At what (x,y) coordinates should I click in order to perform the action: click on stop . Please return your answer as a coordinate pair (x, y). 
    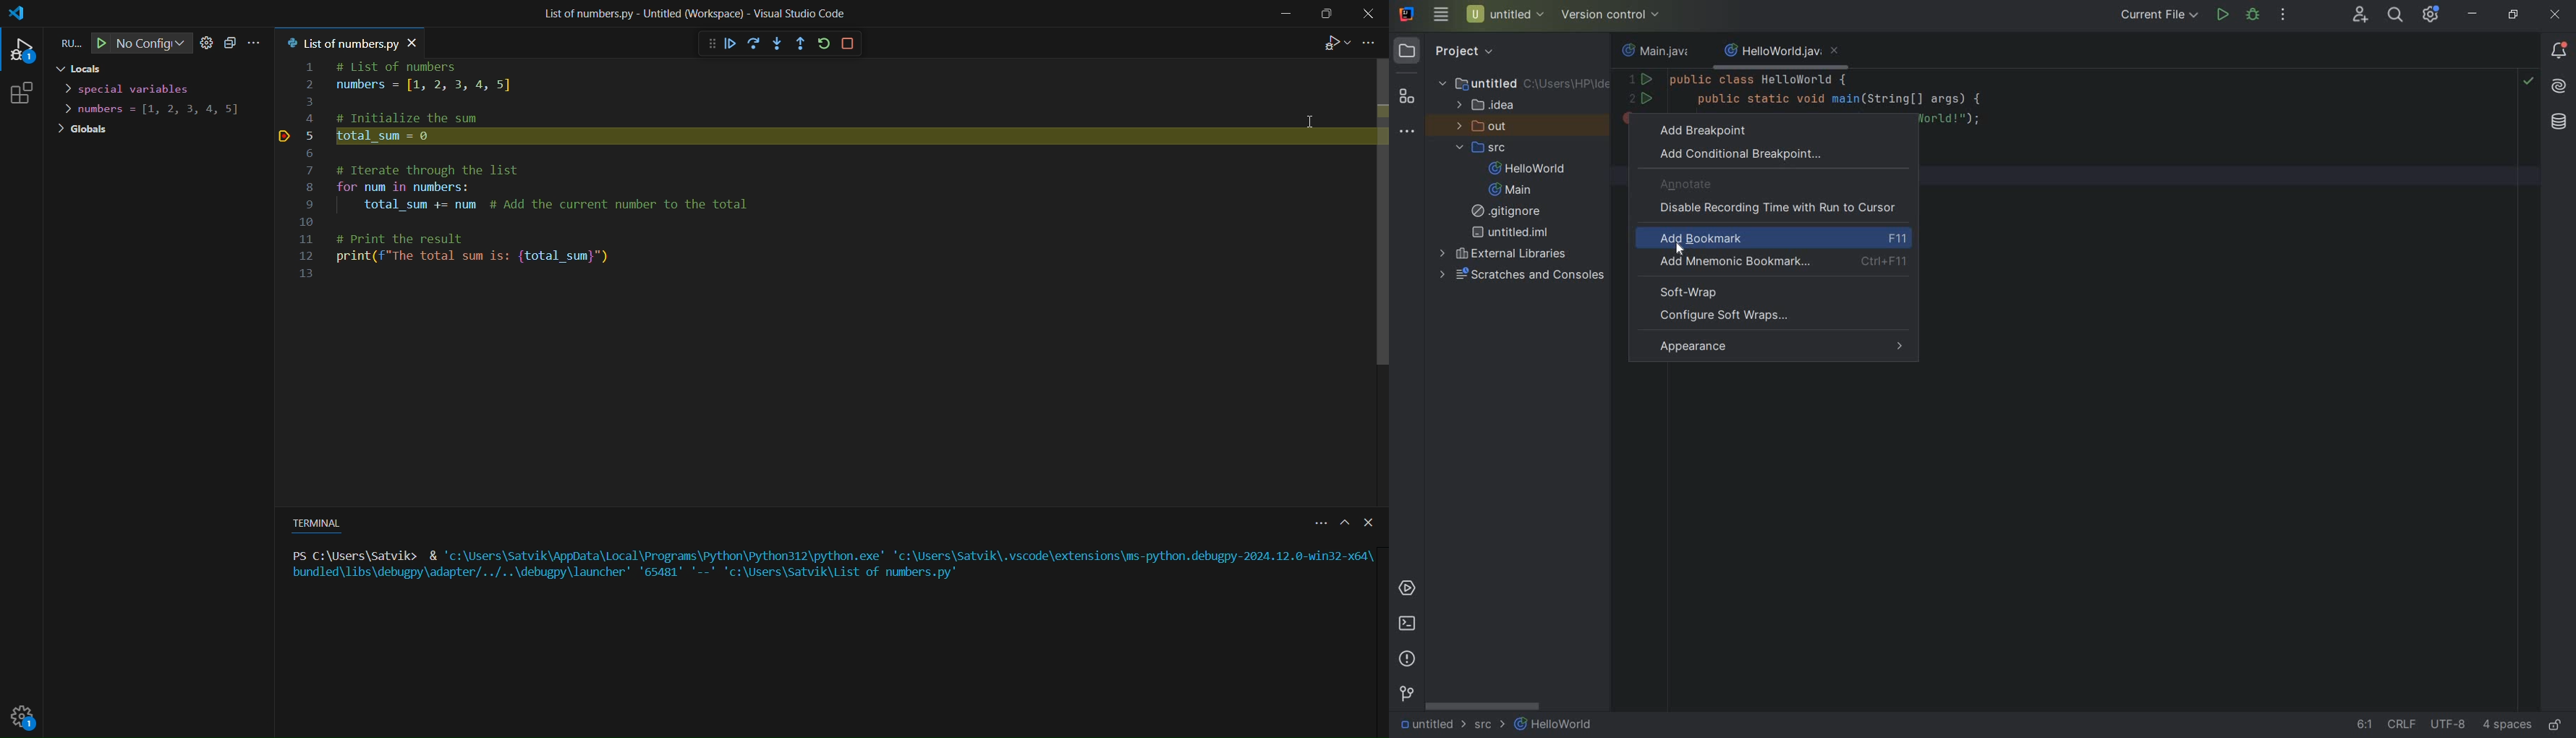
    Looking at the image, I should click on (849, 43).